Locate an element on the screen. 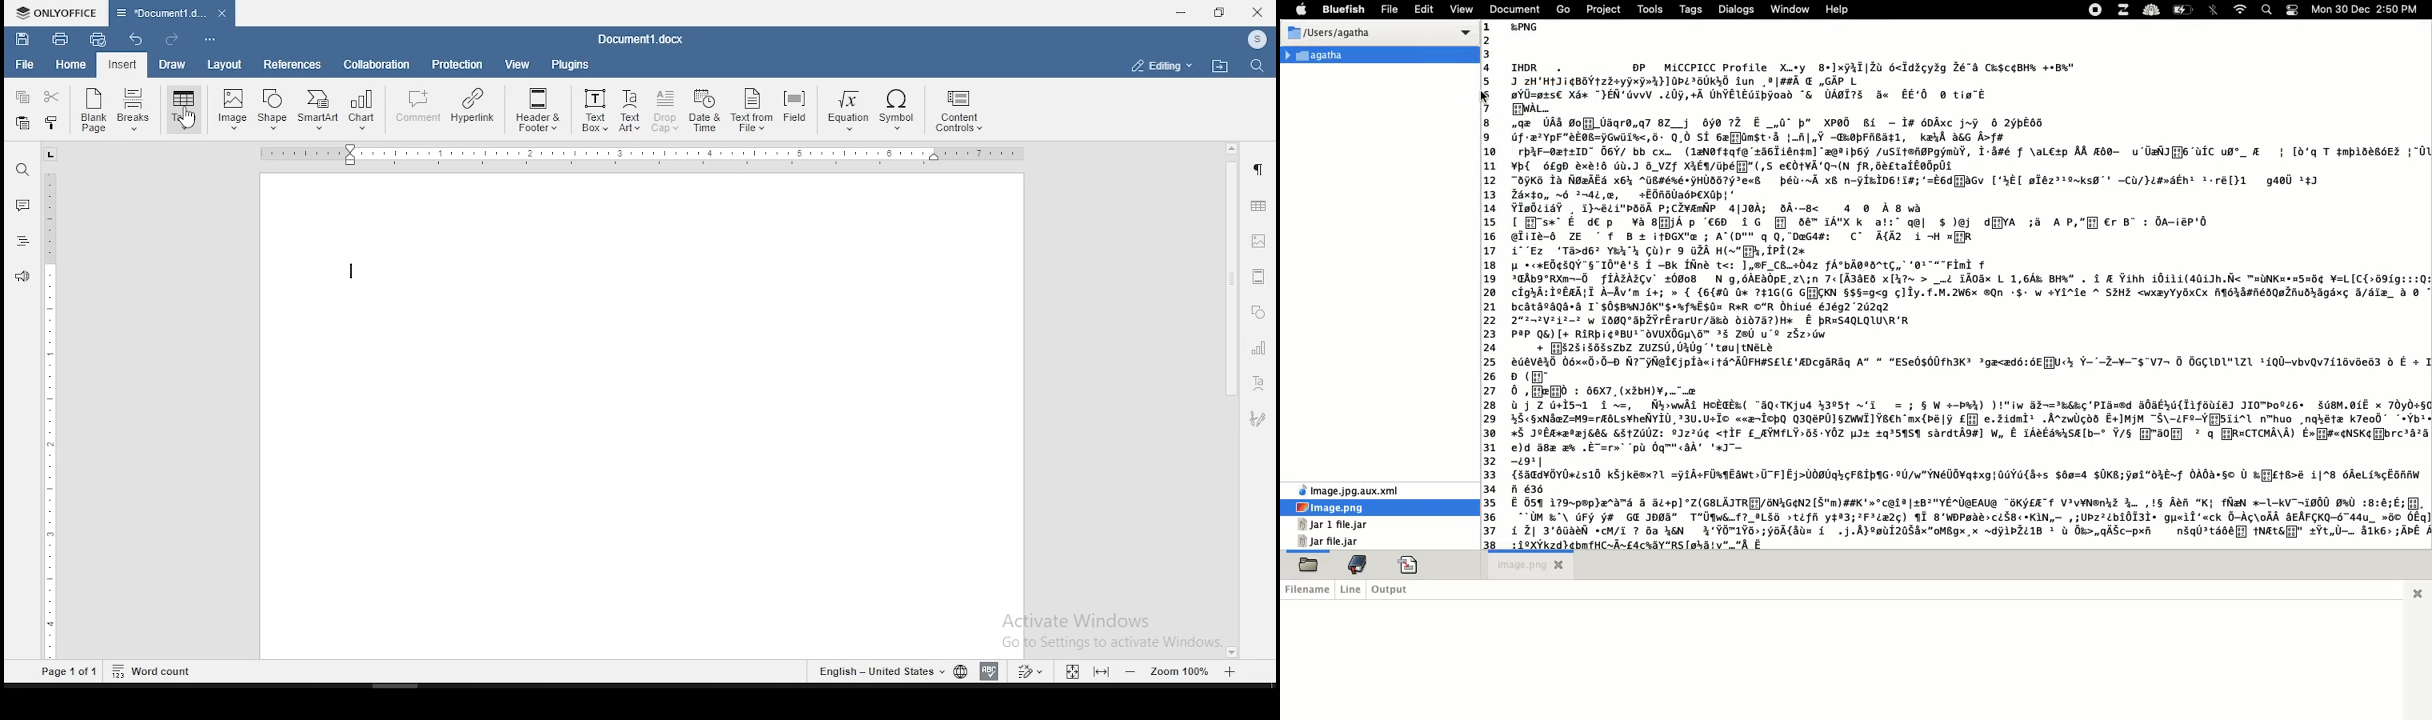 The height and width of the screenshot is (728, 2436). plugins is located at coordinates (571, 64).